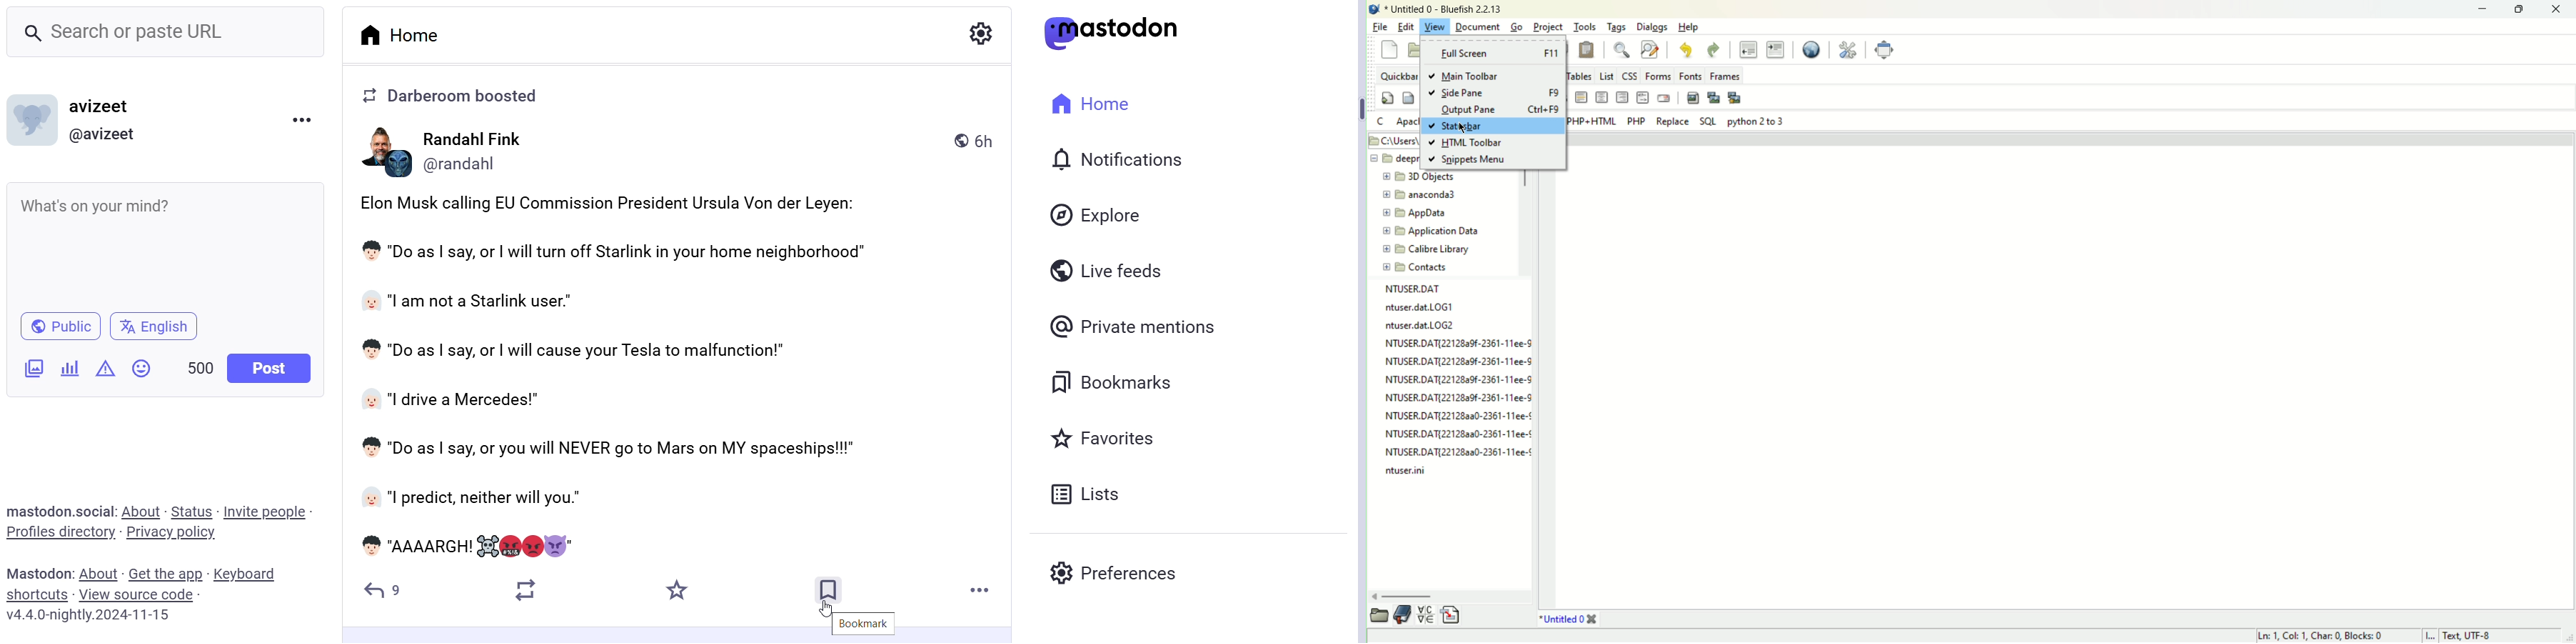  What do you see at coordinates (105, 369) in the screenshot?
I see `Content Warning` at bounding box center [105, 369].